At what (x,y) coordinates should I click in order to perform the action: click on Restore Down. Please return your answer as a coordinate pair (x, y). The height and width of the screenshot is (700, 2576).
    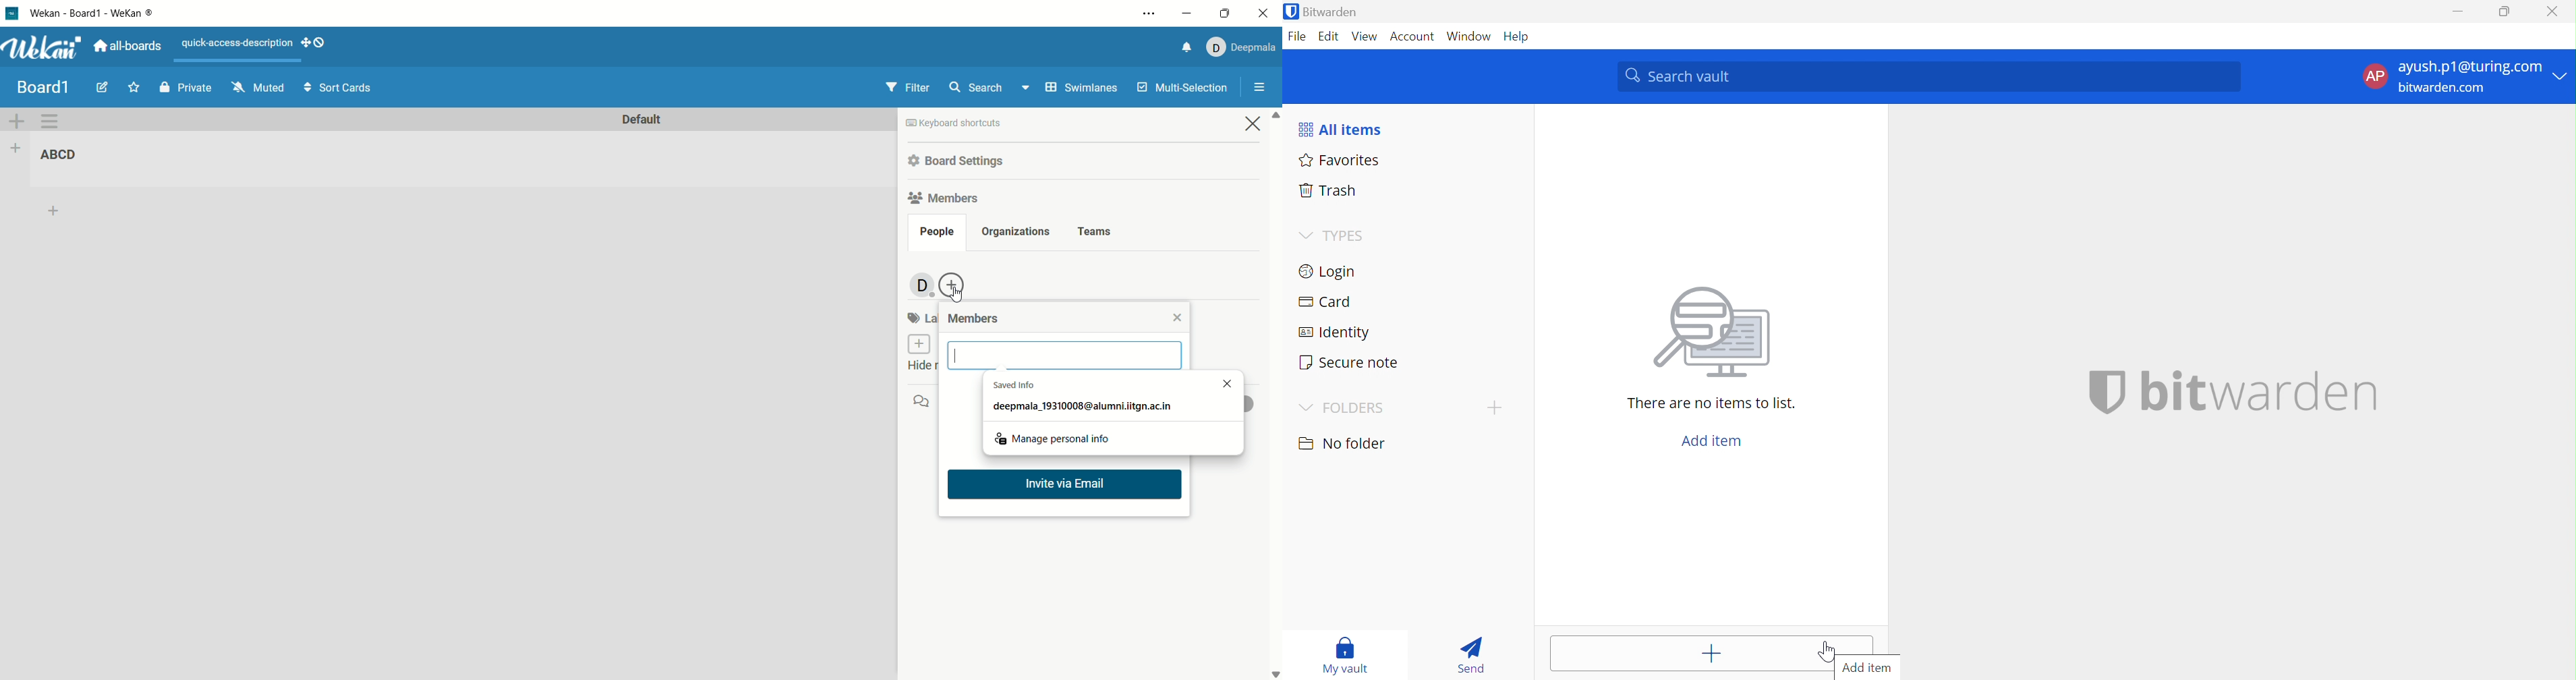
    Looking at the image, I should click on (2505, 11).